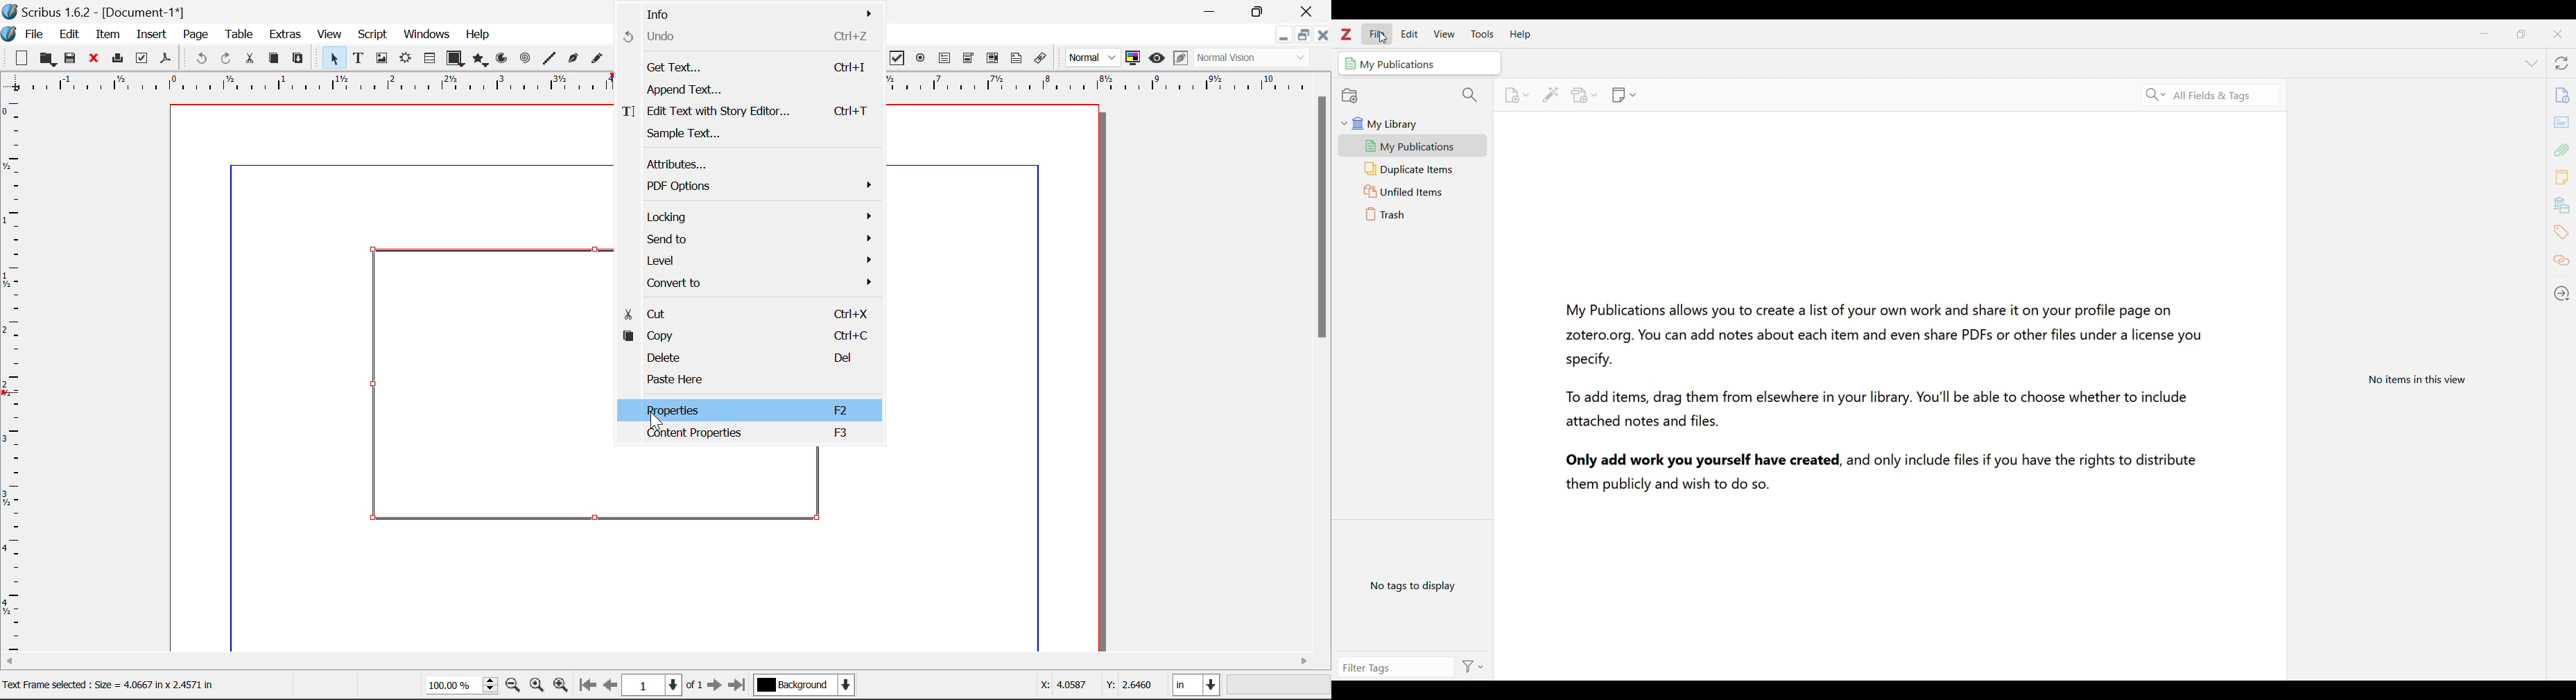  What do you see at coordinates (2562, 122) in the screenshot?
I see `Abstract` at bounding box center [2562, 122].